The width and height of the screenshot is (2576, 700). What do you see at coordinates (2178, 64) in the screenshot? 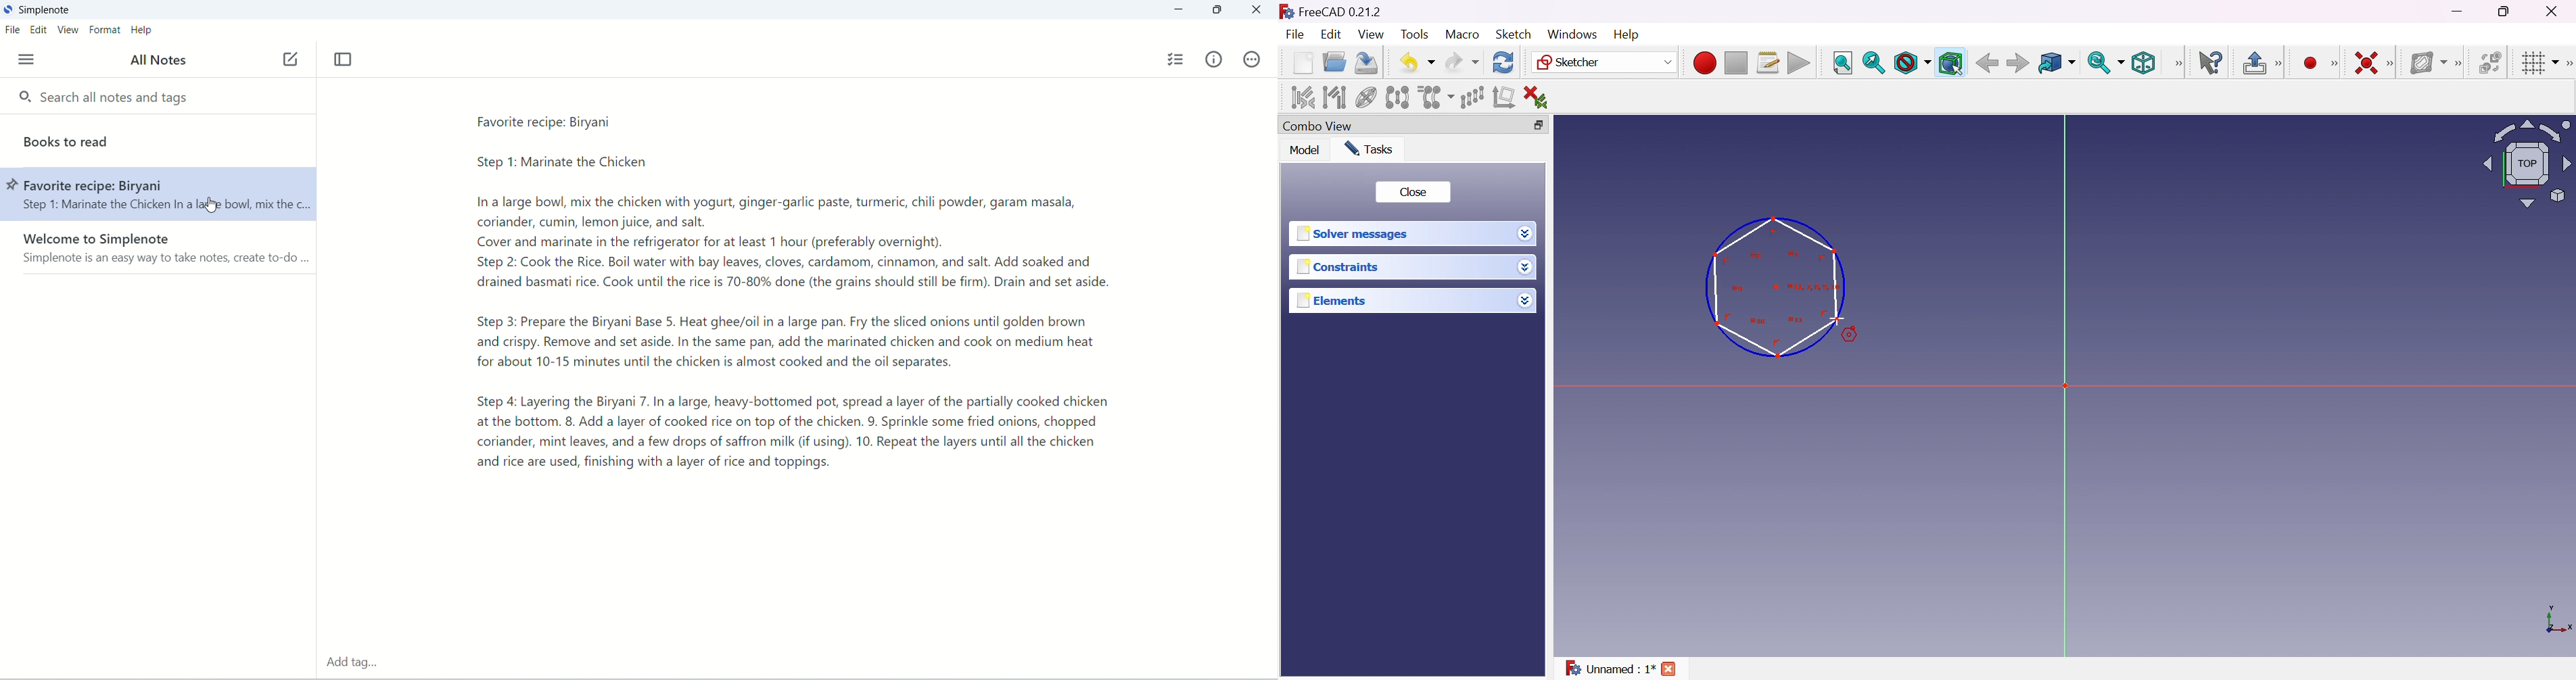
I see `[View]` at bounding box center [2178, 64].